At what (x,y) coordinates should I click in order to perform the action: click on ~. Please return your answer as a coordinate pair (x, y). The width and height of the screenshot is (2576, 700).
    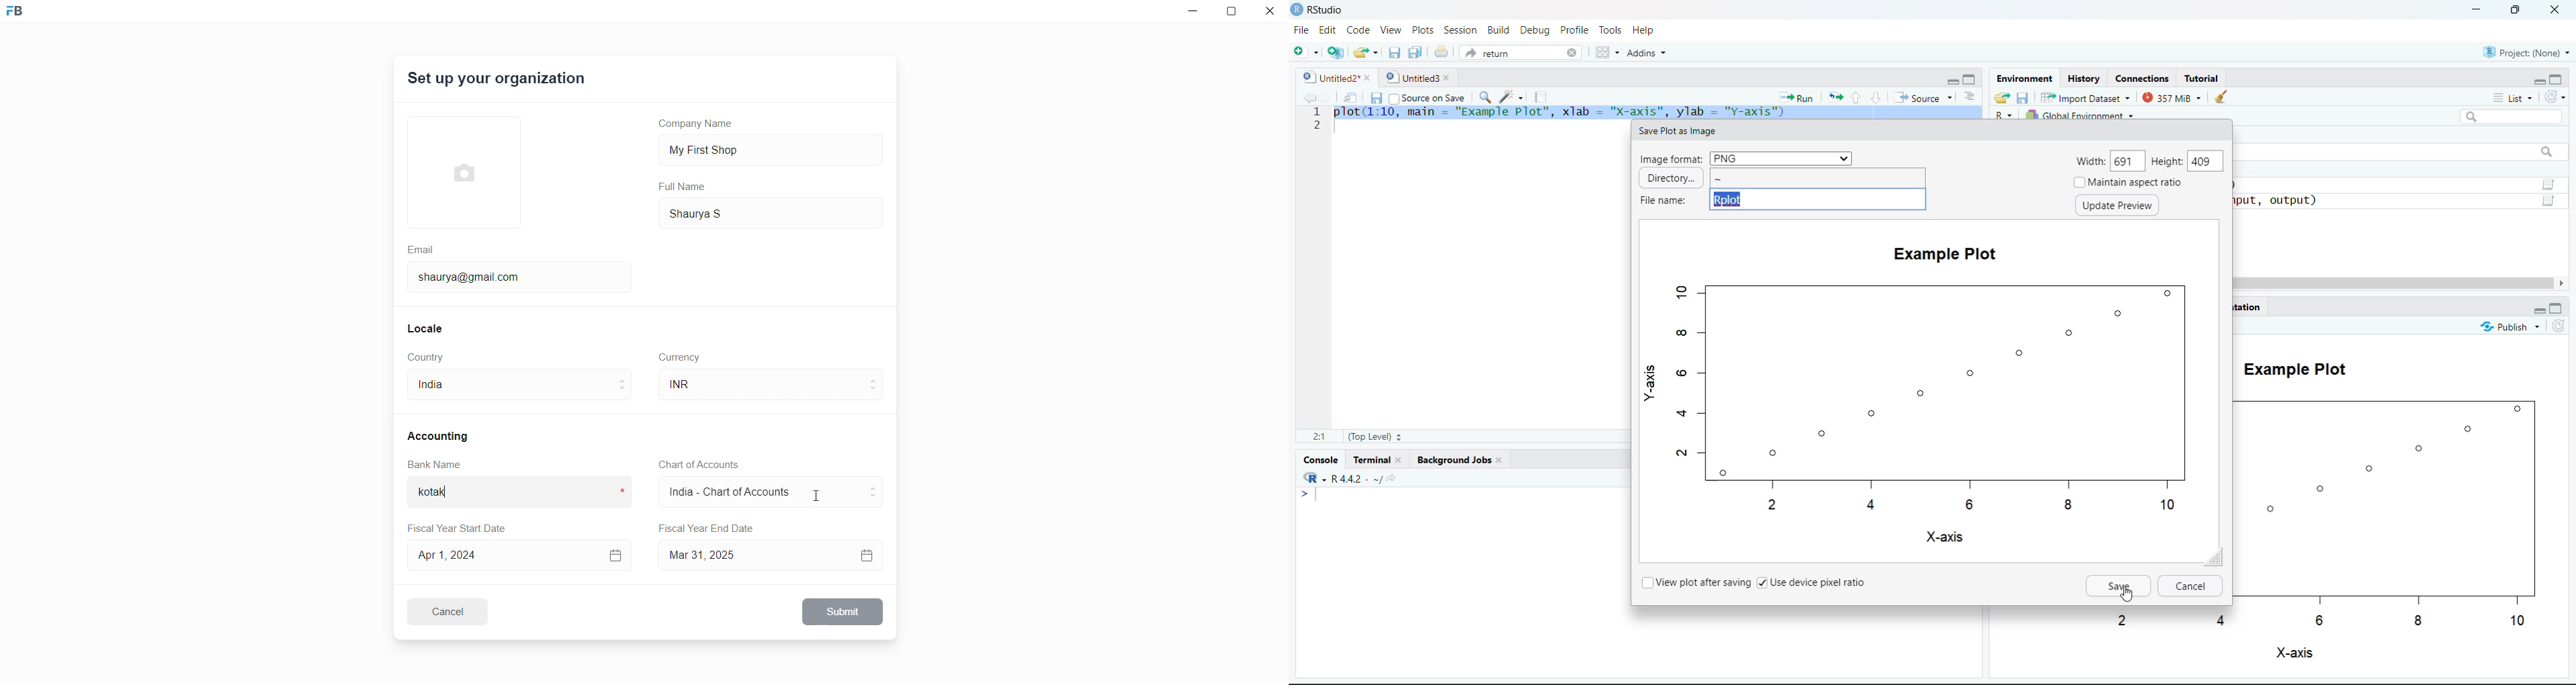
    Looking at the image, I should click on (1817, 178).